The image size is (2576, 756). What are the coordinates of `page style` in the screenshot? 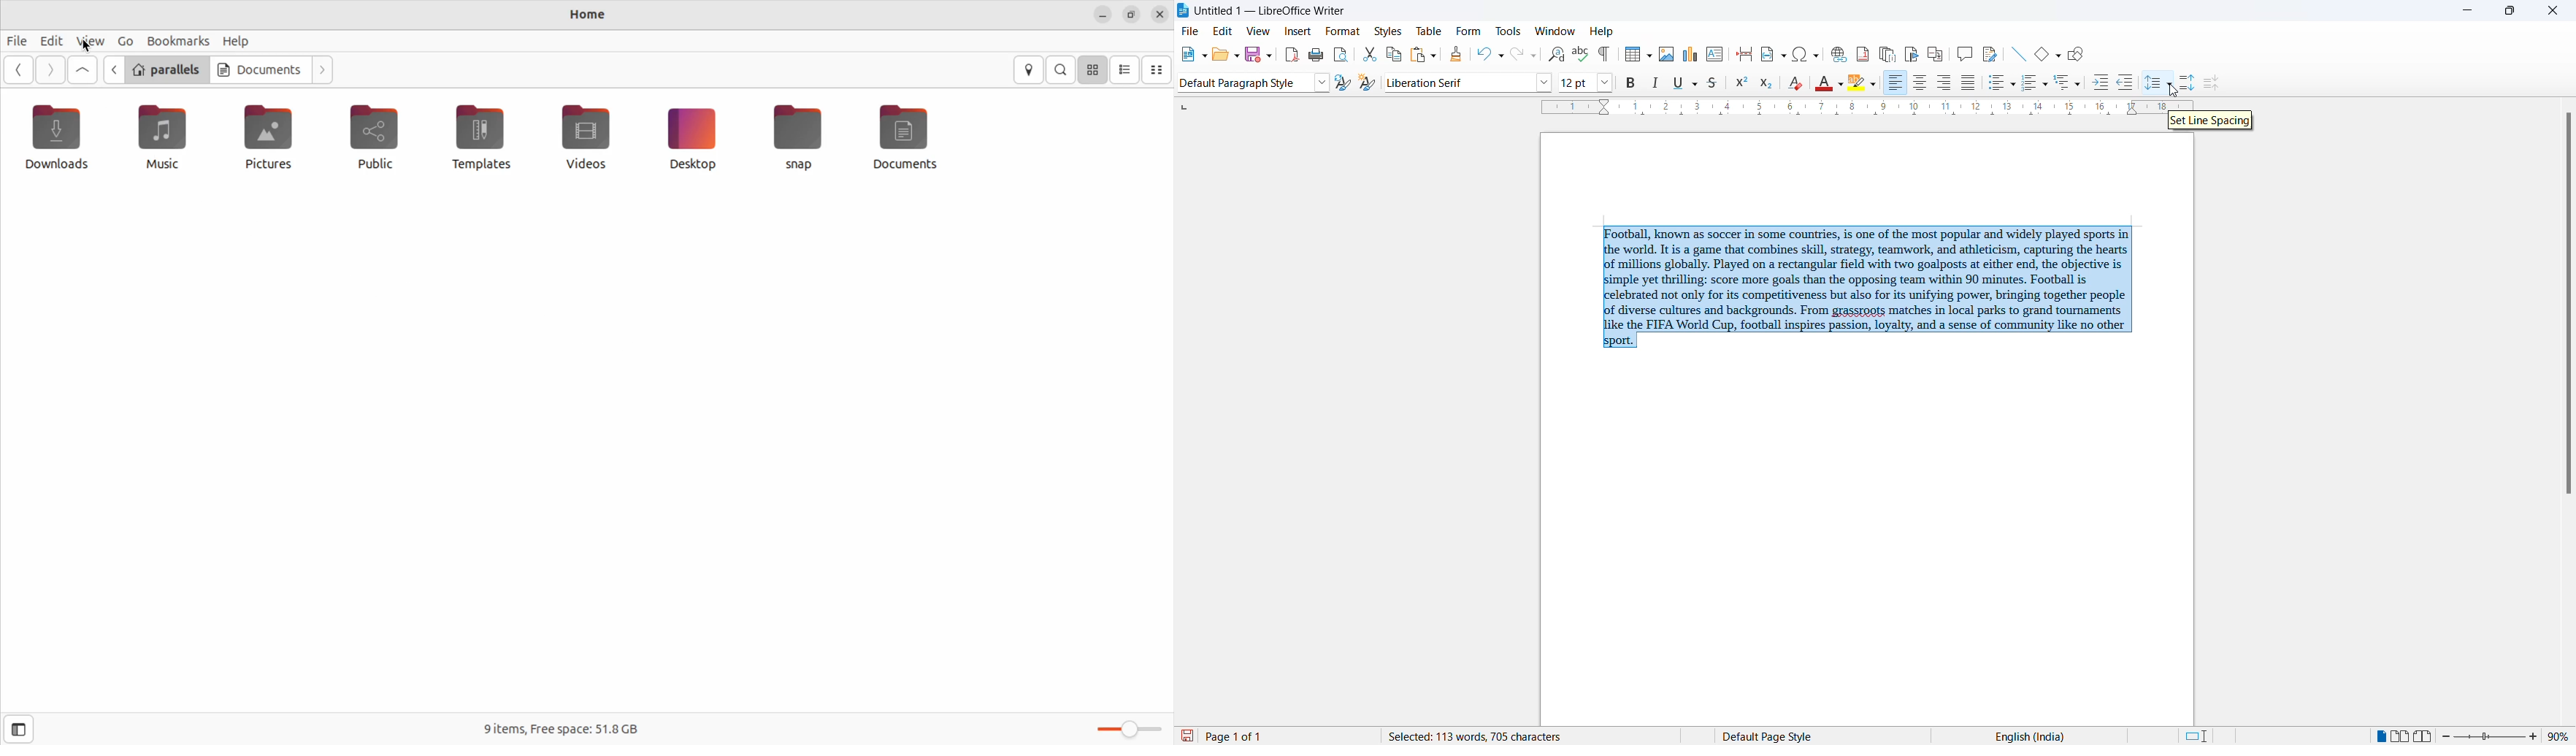 It's located at (1782, 737).